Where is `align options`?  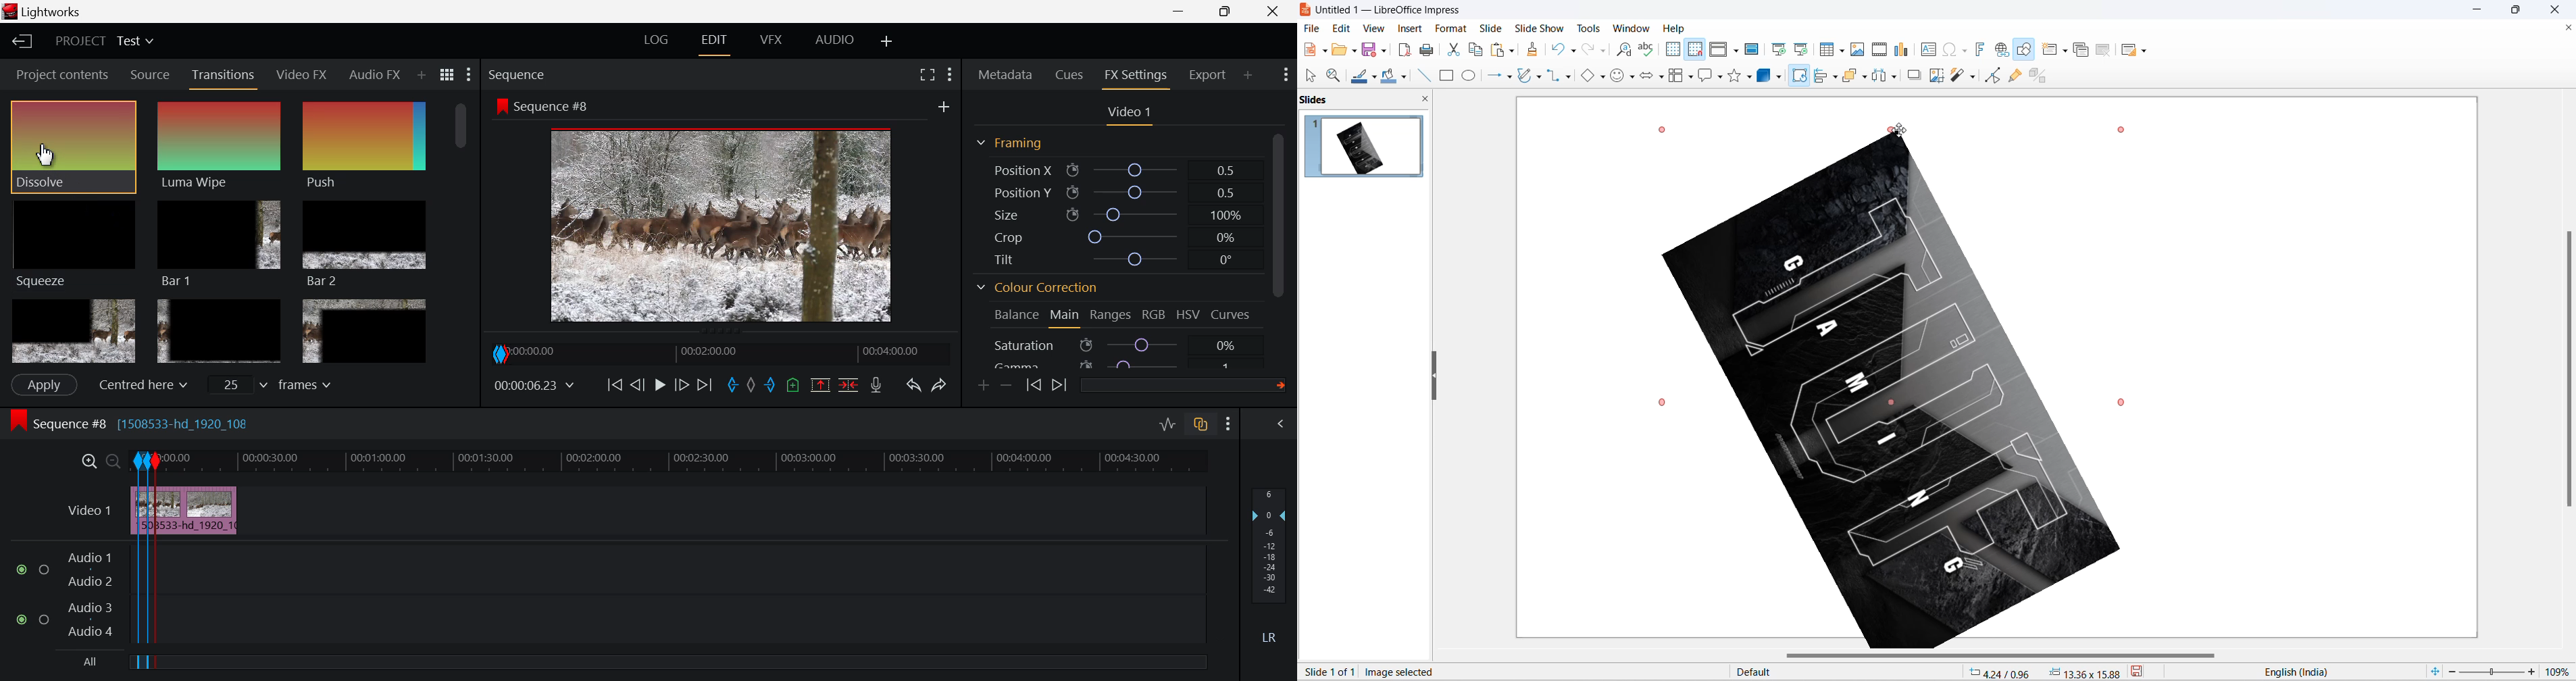 align options is located at coordinates (1836, 76).